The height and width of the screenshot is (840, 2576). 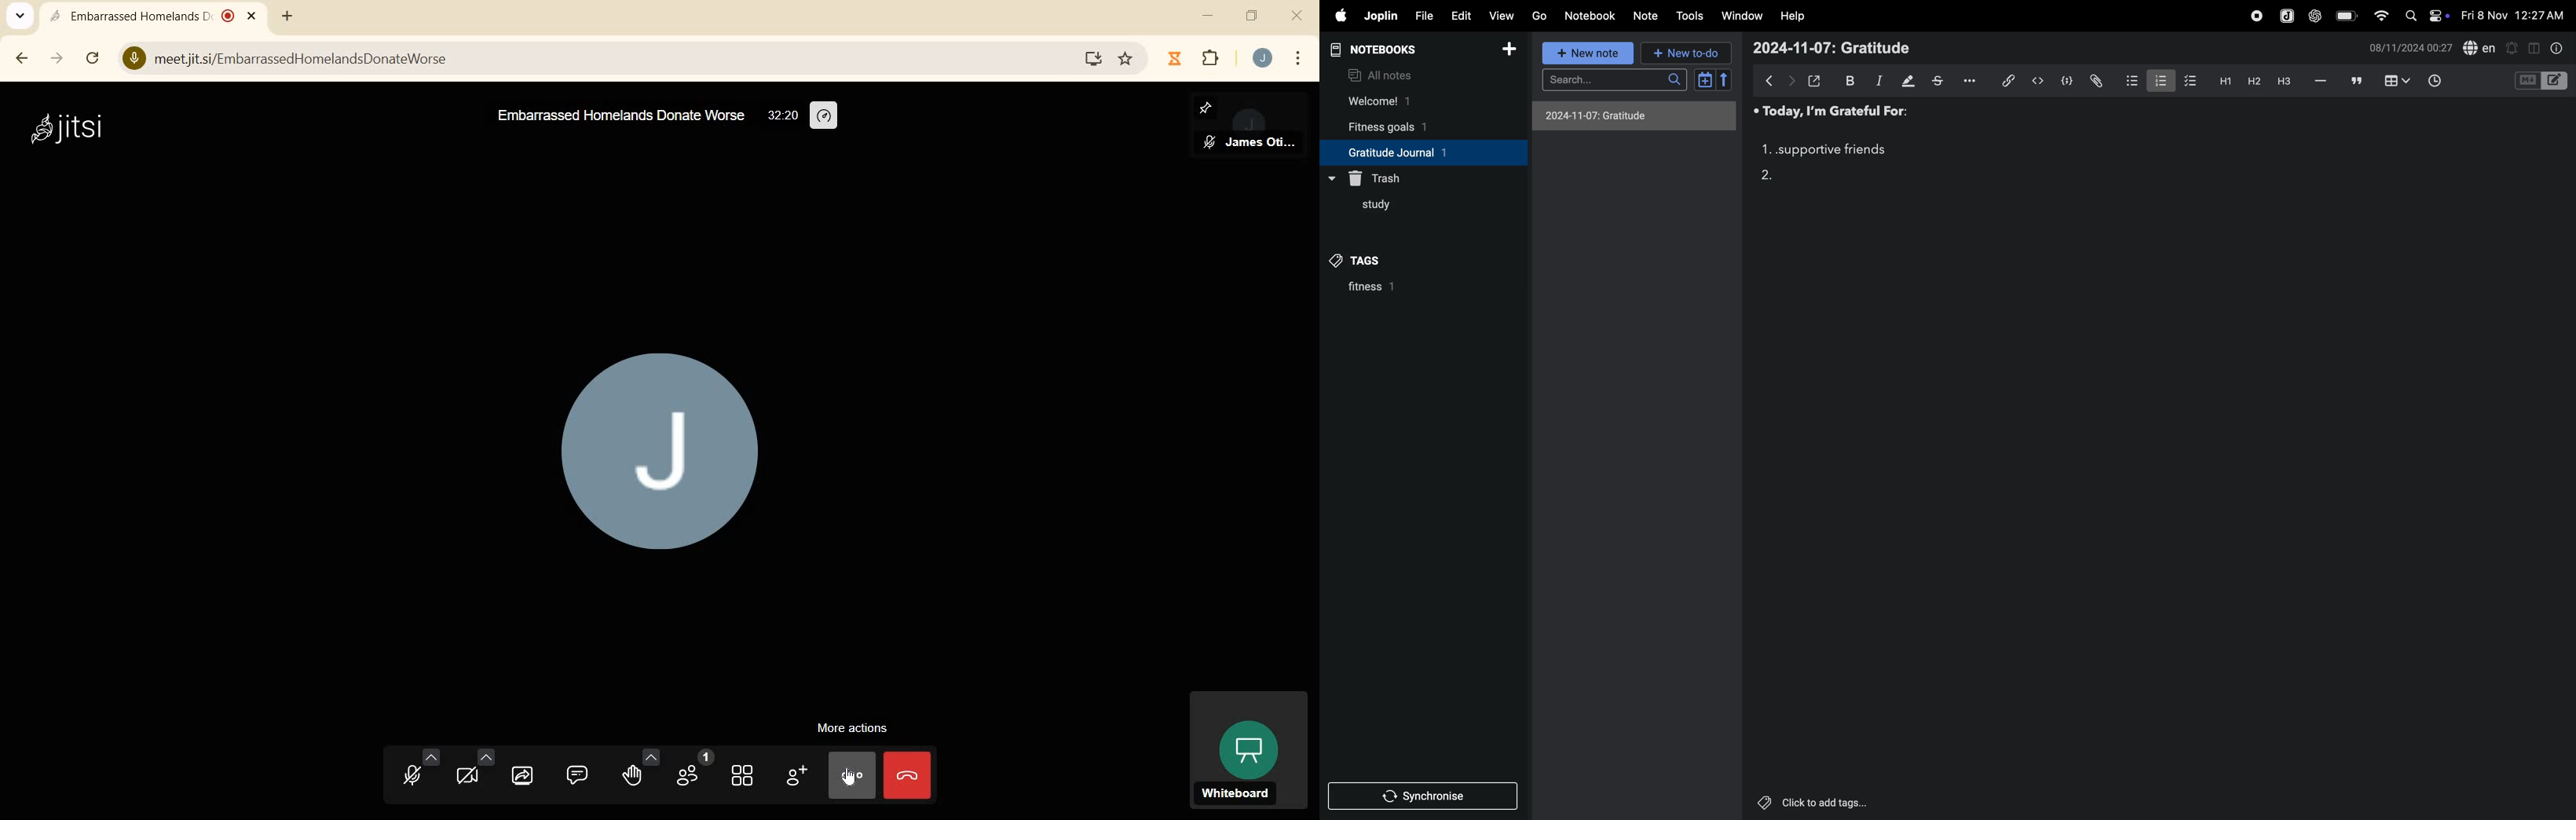 What do you see at coordinates (2127, 81) in the screenshot?
I see `bullet list` at bounding box center [2127, 81].